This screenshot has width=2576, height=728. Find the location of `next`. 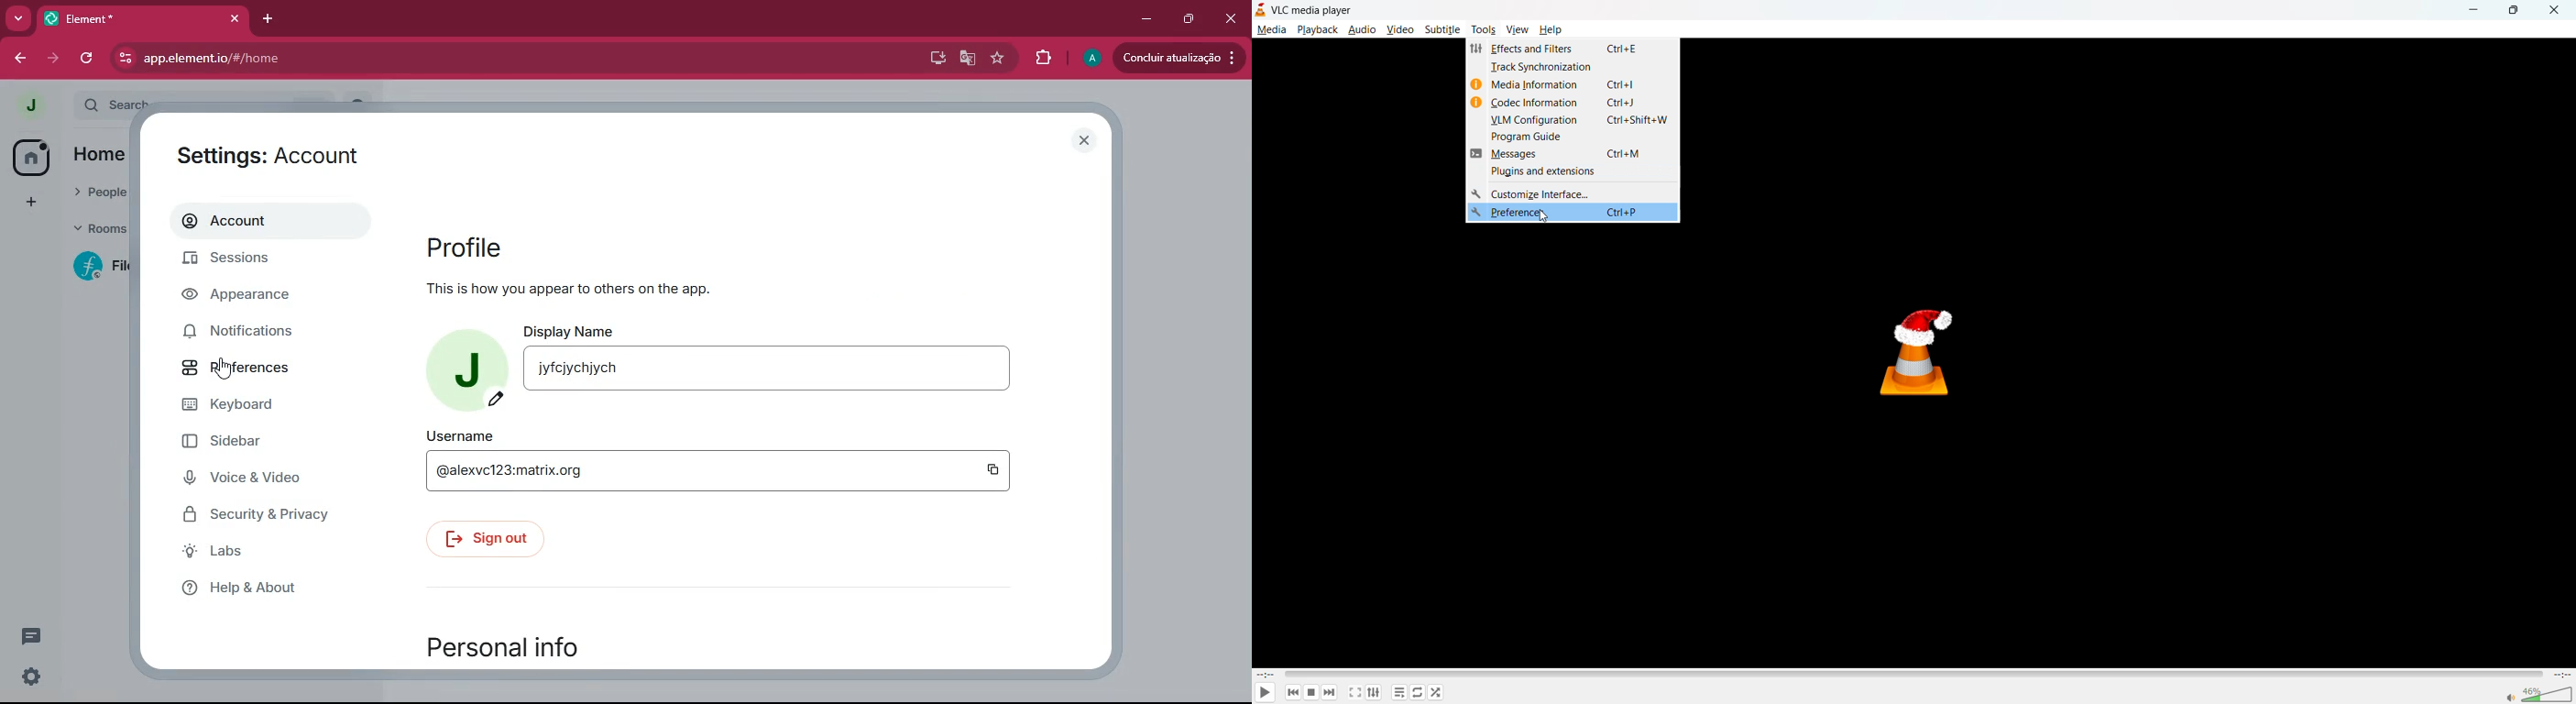

next is located at coordinates (1327, 693).